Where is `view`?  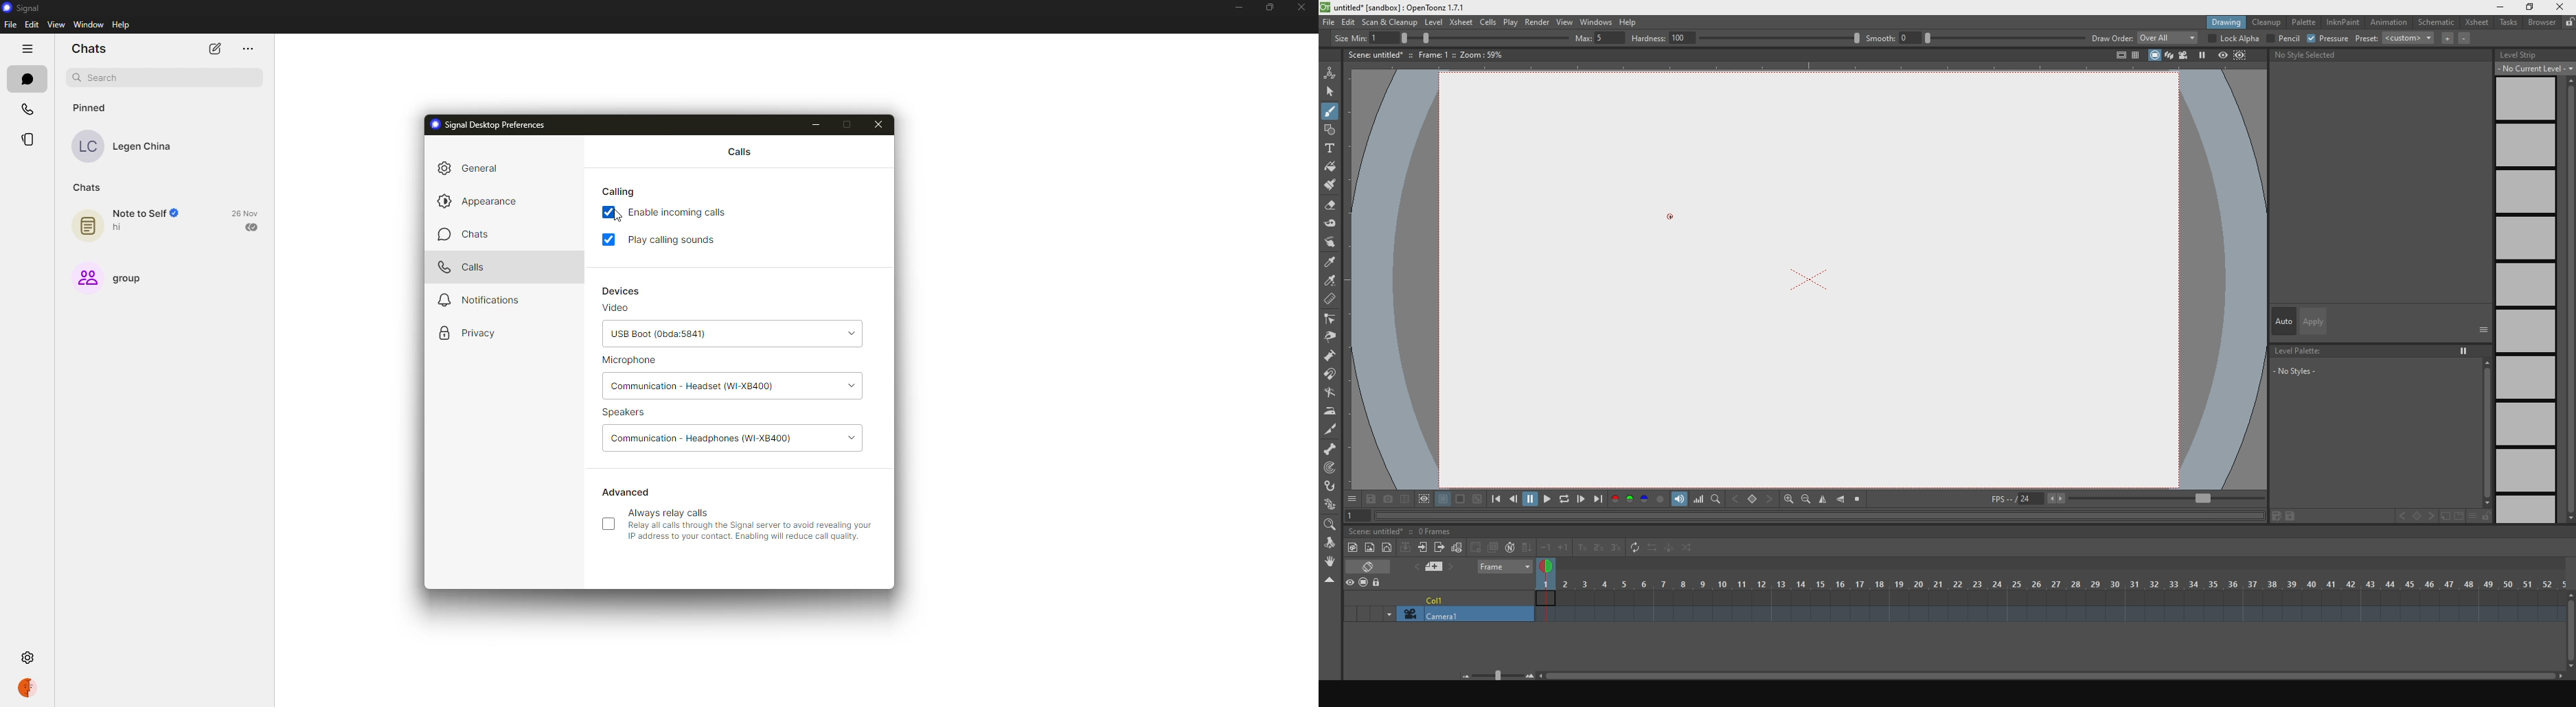 view is located at coordinates (1562, 20).